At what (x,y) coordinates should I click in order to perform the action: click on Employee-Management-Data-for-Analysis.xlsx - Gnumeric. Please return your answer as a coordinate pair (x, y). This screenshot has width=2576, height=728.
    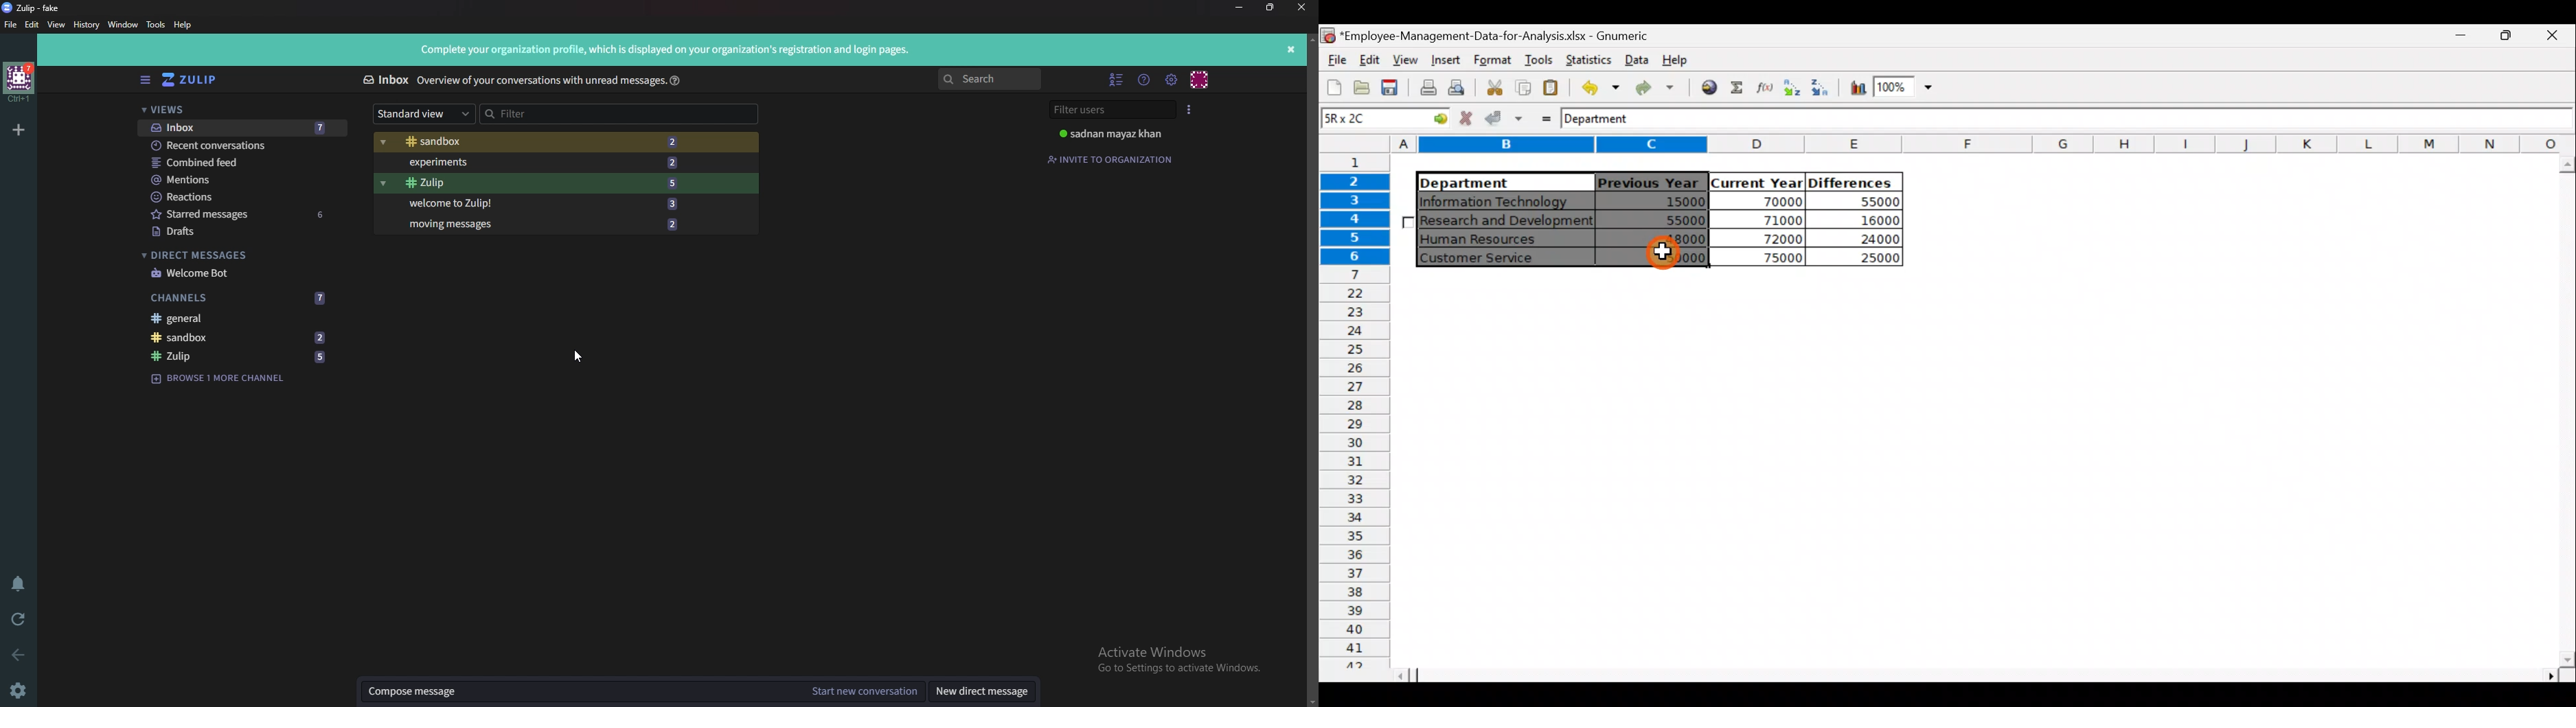
    Looking at the image, I should click on (1503, 35).